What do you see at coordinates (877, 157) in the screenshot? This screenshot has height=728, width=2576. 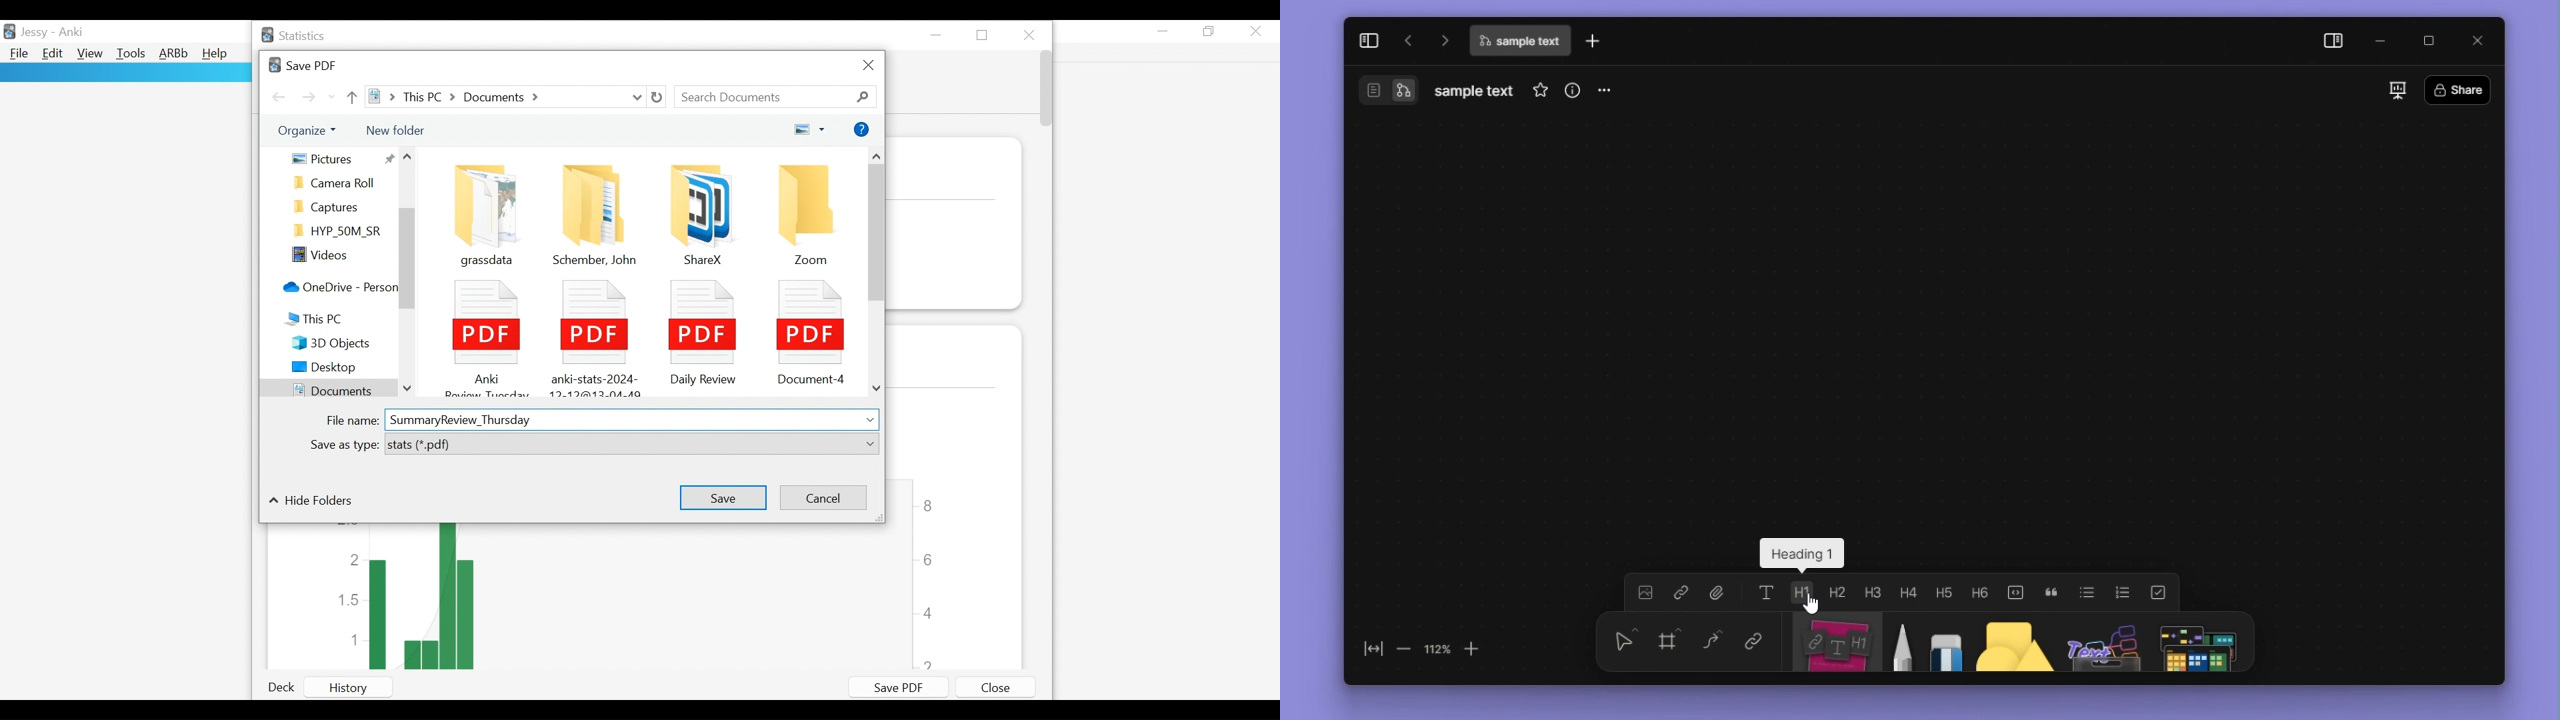 I see `Scroll up` at bounding box center [877, 157].